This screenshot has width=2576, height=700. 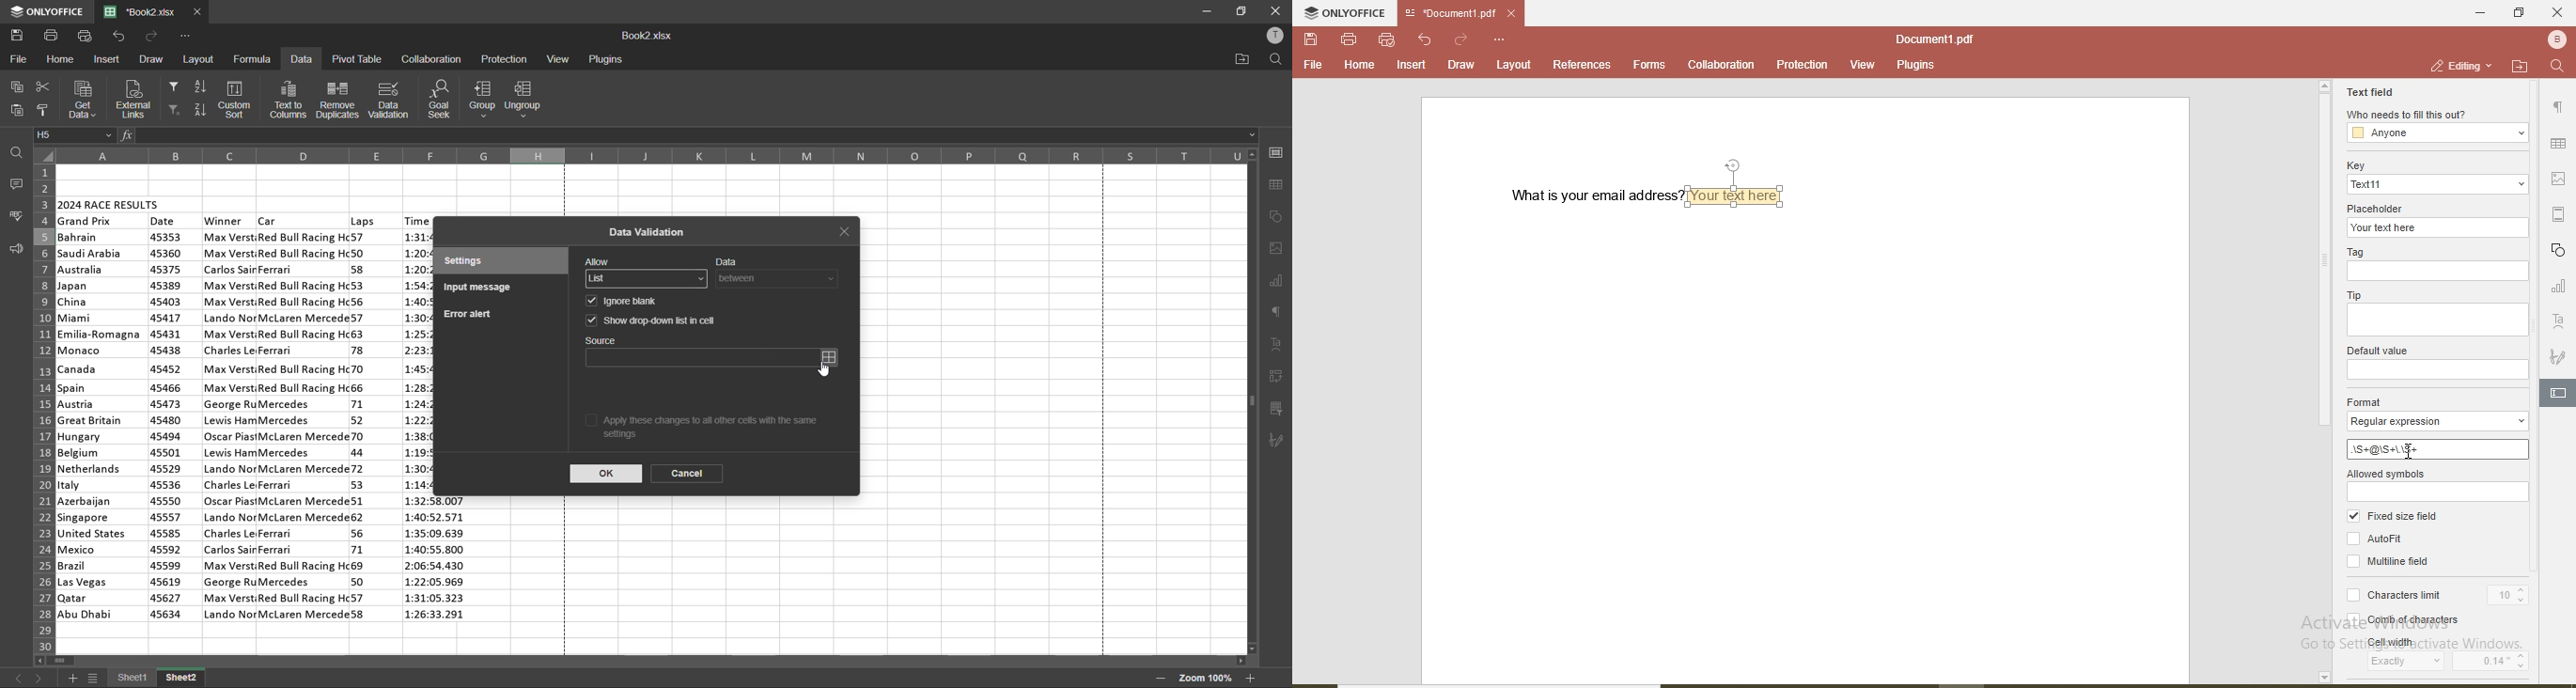 I want to click on ok, so click(x=606, y=473).